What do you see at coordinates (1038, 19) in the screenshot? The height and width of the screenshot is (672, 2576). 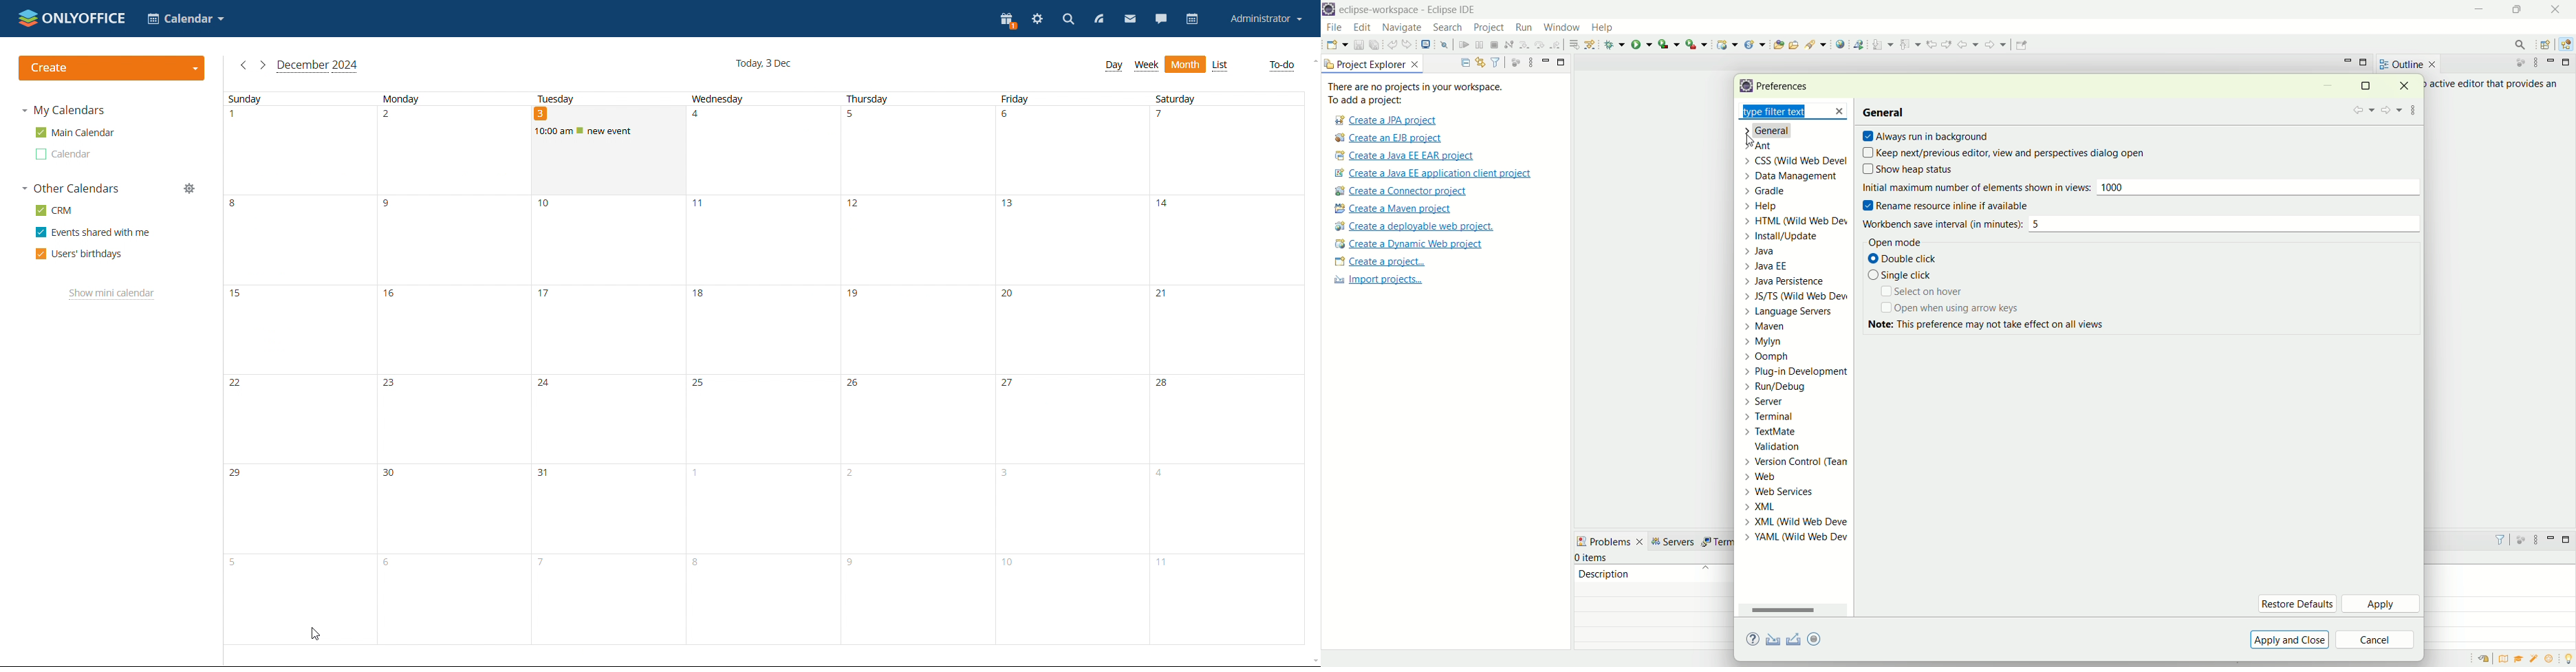 I see `settings` at bounding box center [1038, 19].